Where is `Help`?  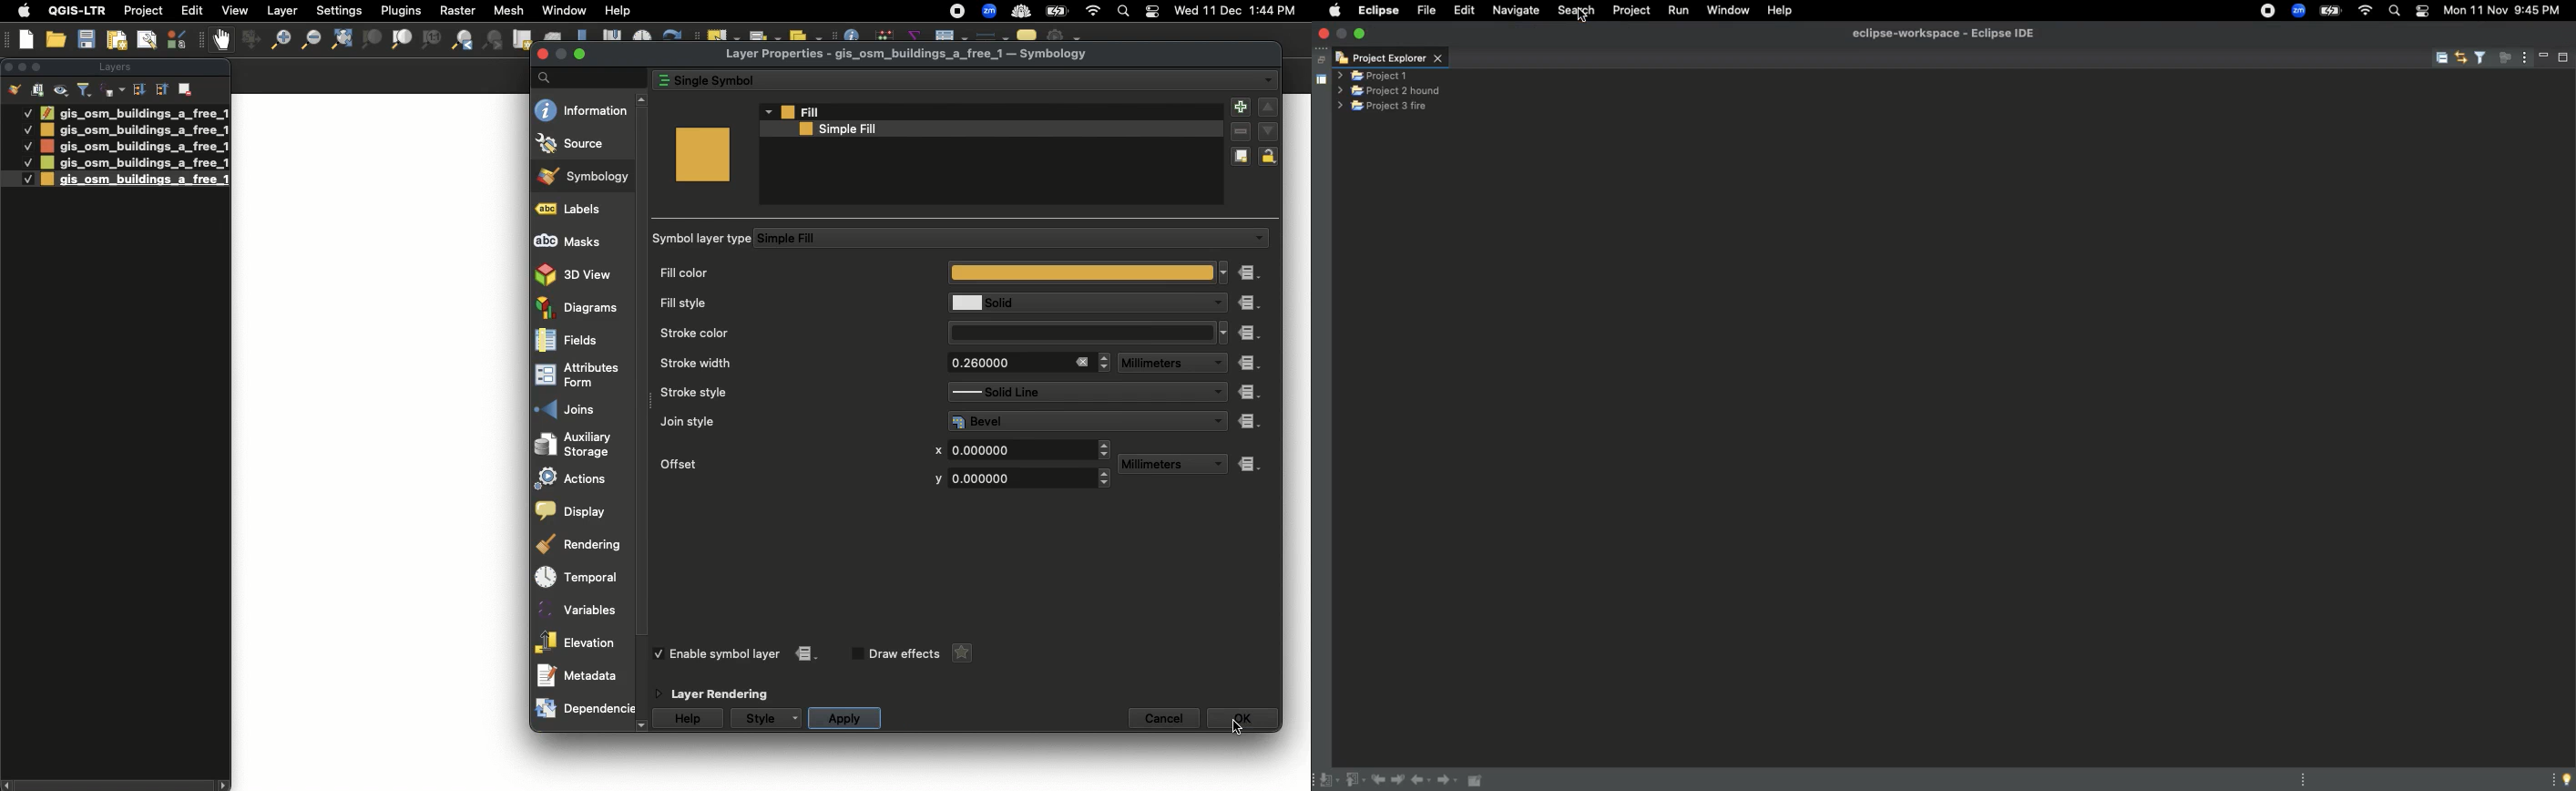
Help is located at coordinates (618, 11).